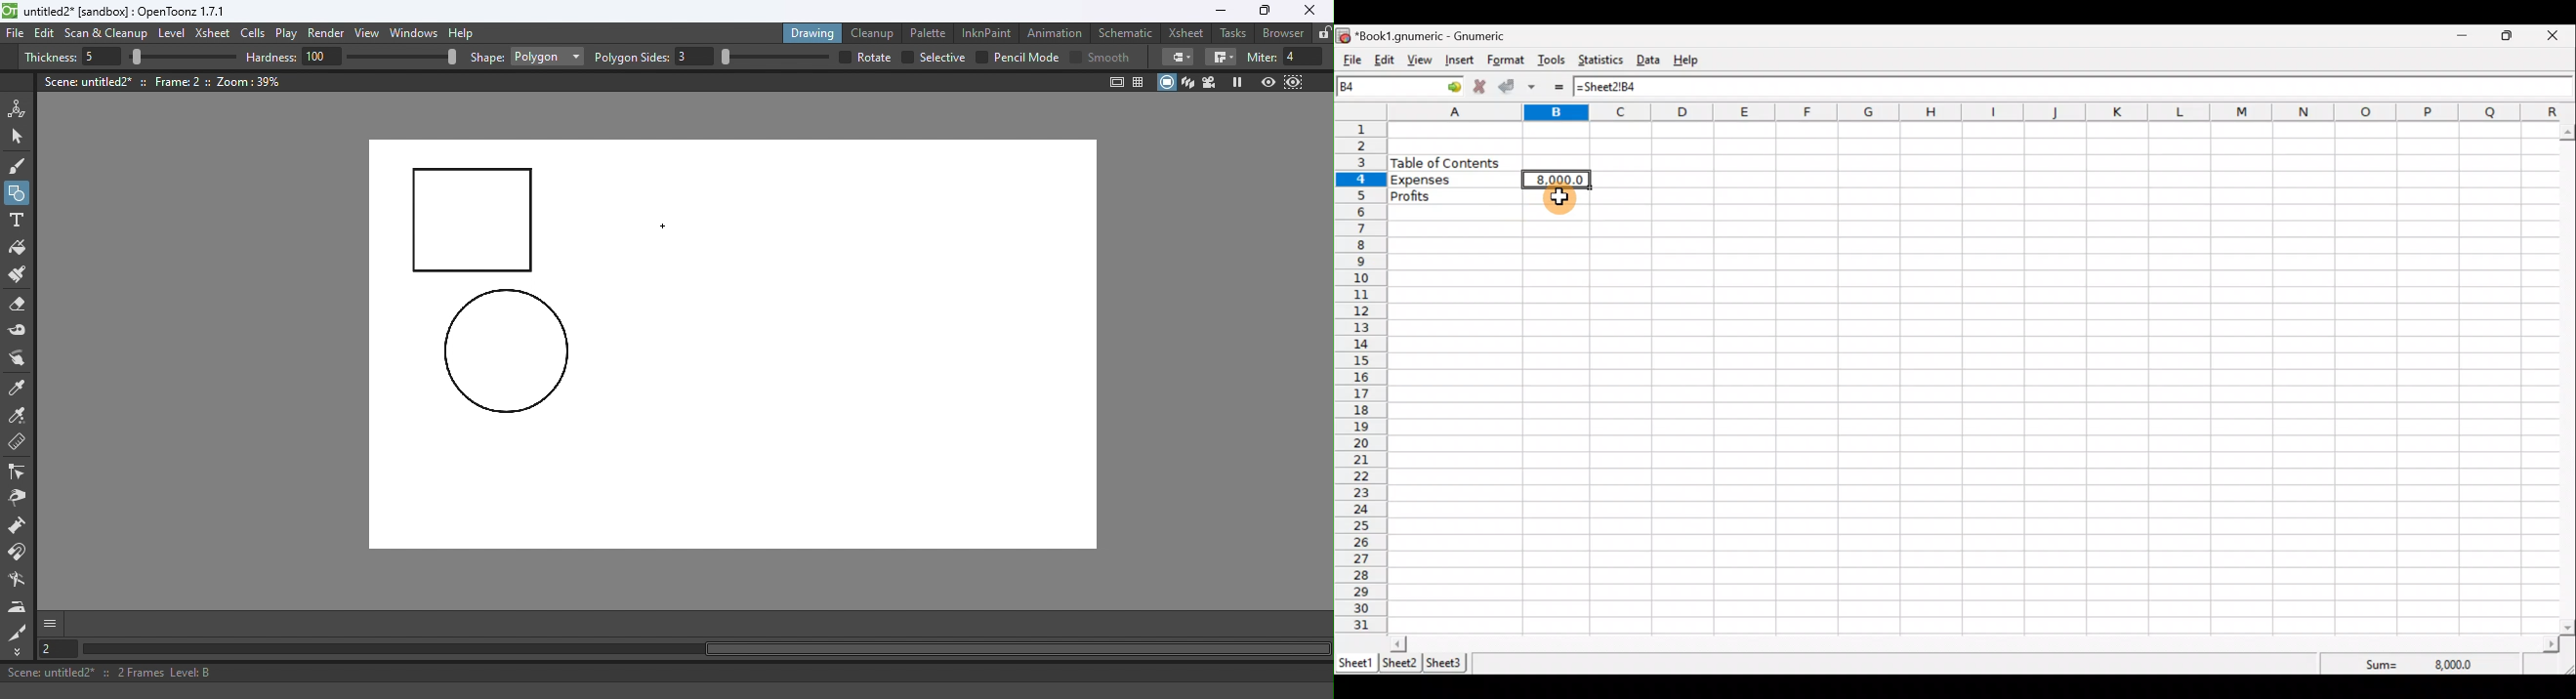 The image size is (2576, 700). What do you see at coordinates (47, 33) in the screenshot?
I see `Edit` at bounding box center [47, 33].